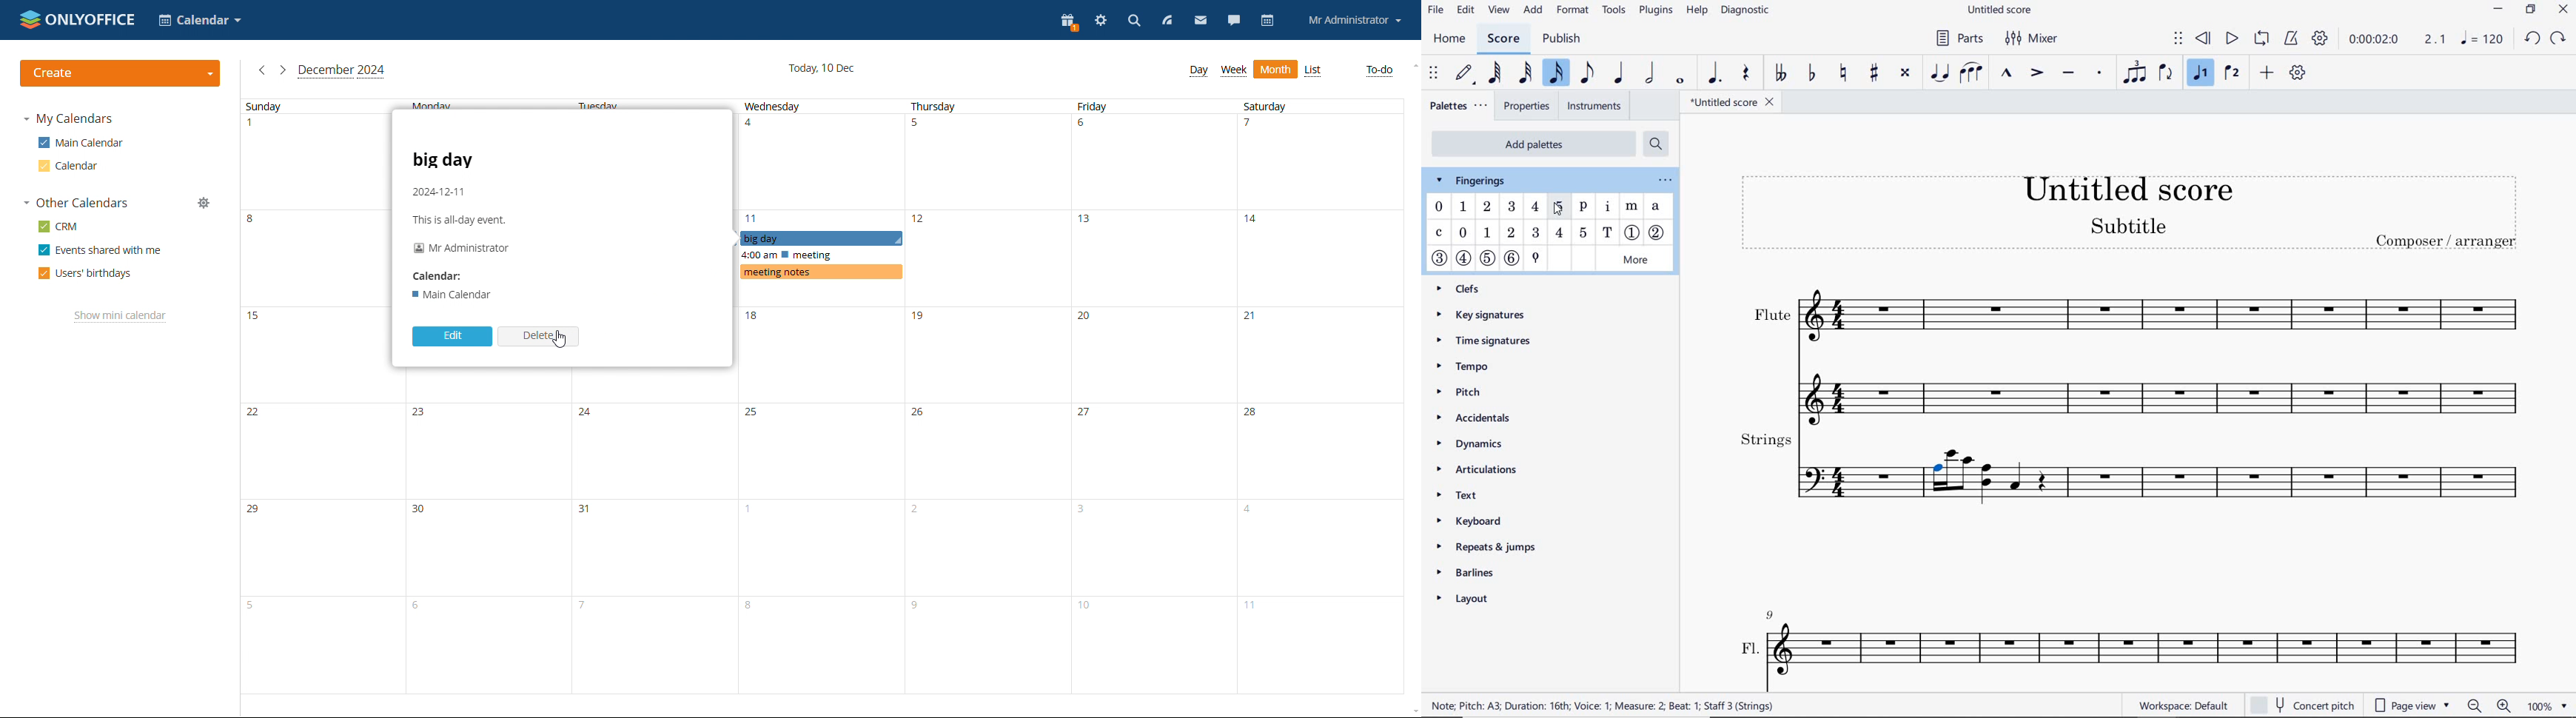 This screenshot has height=728, width=2576. Describe the element at coordinates (1698, 13) in the screenshot. I see `help` at that location.